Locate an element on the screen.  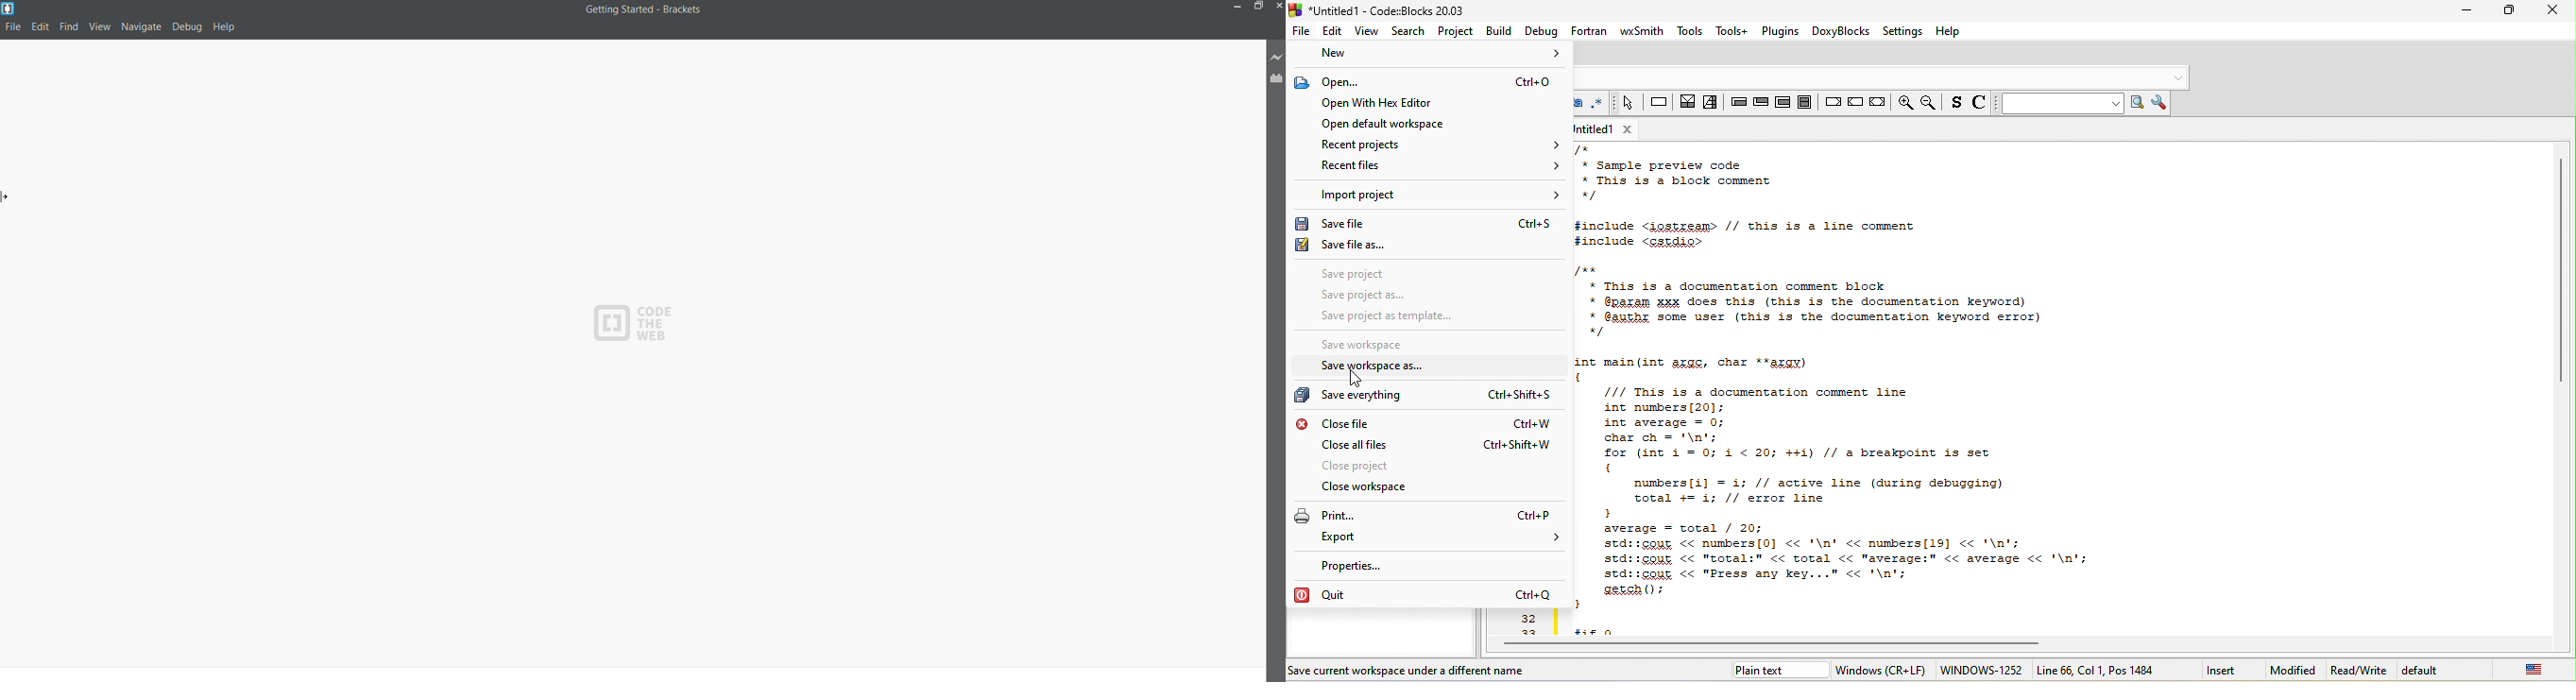
build is located at coordinates (1501, 31).